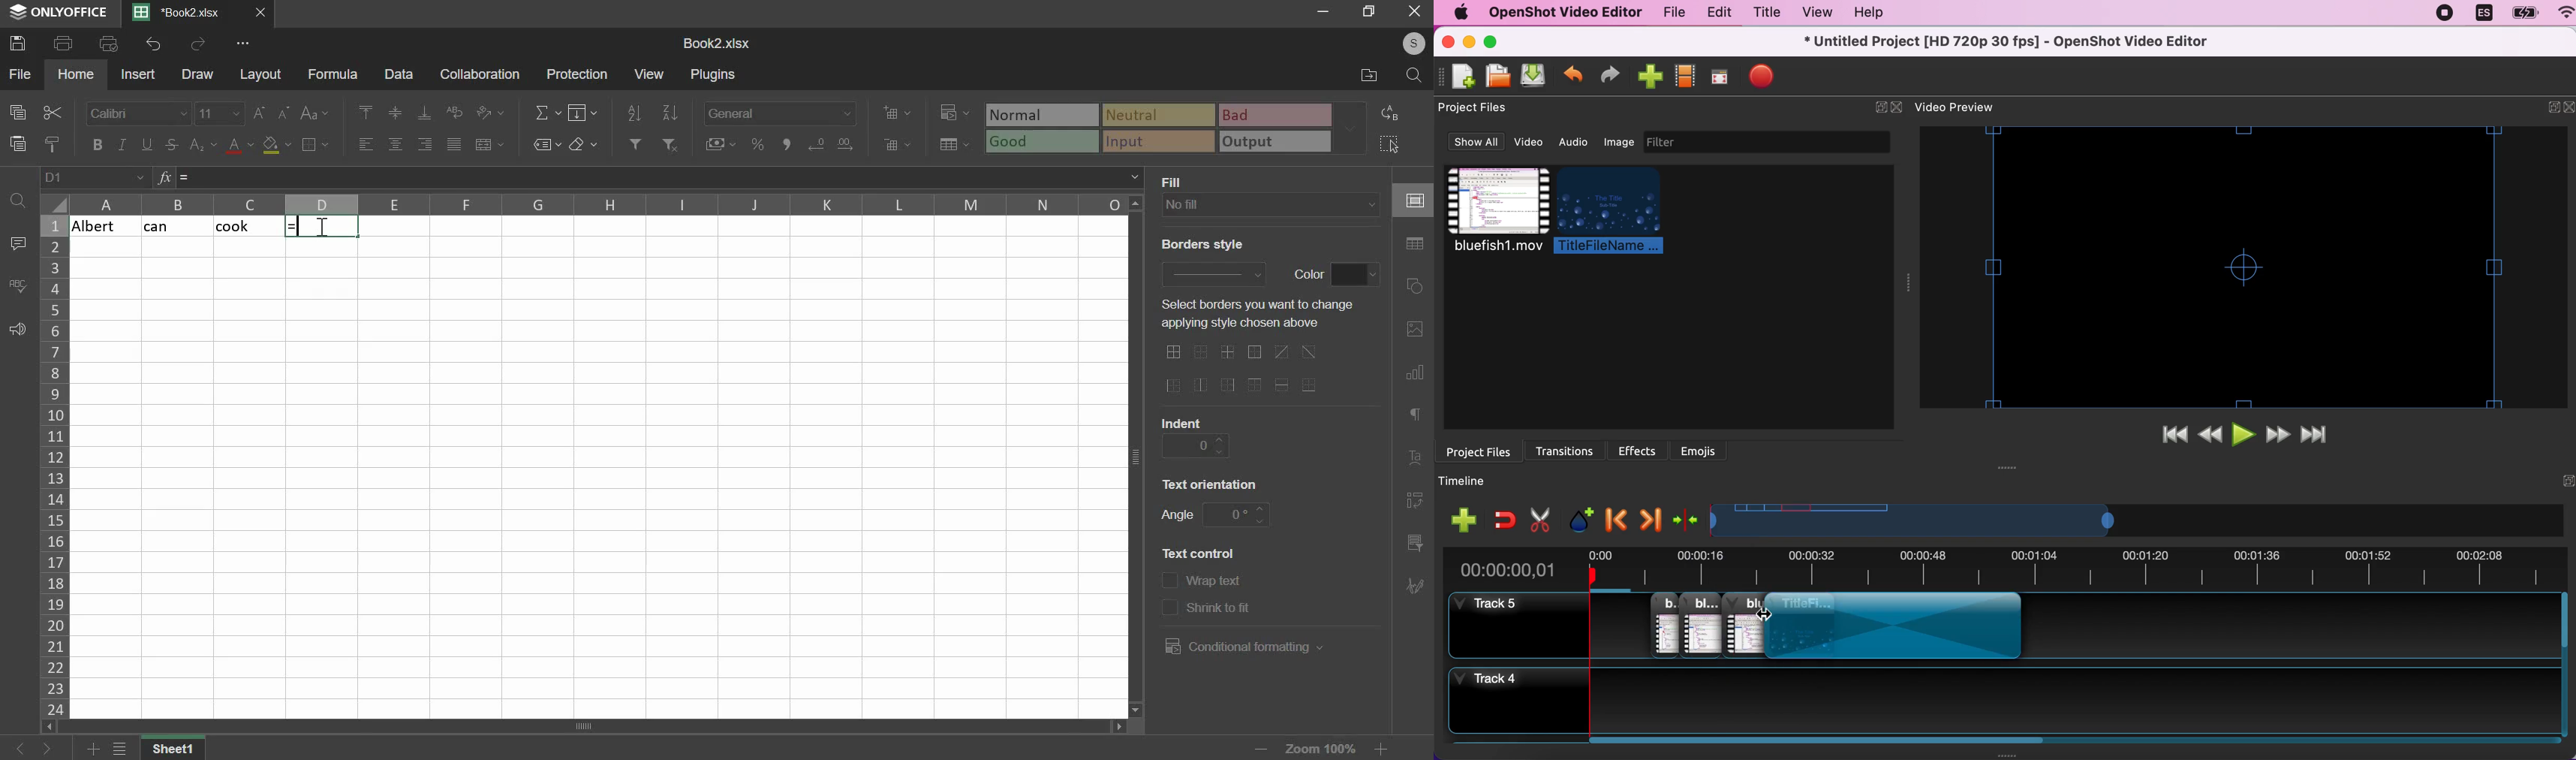  What do you see at coordinates (2032, 41) in the screenshot?
I see `* untitled project [hd 720p 30 fps] - openshot video editor` at bounding box center [2032, 41].